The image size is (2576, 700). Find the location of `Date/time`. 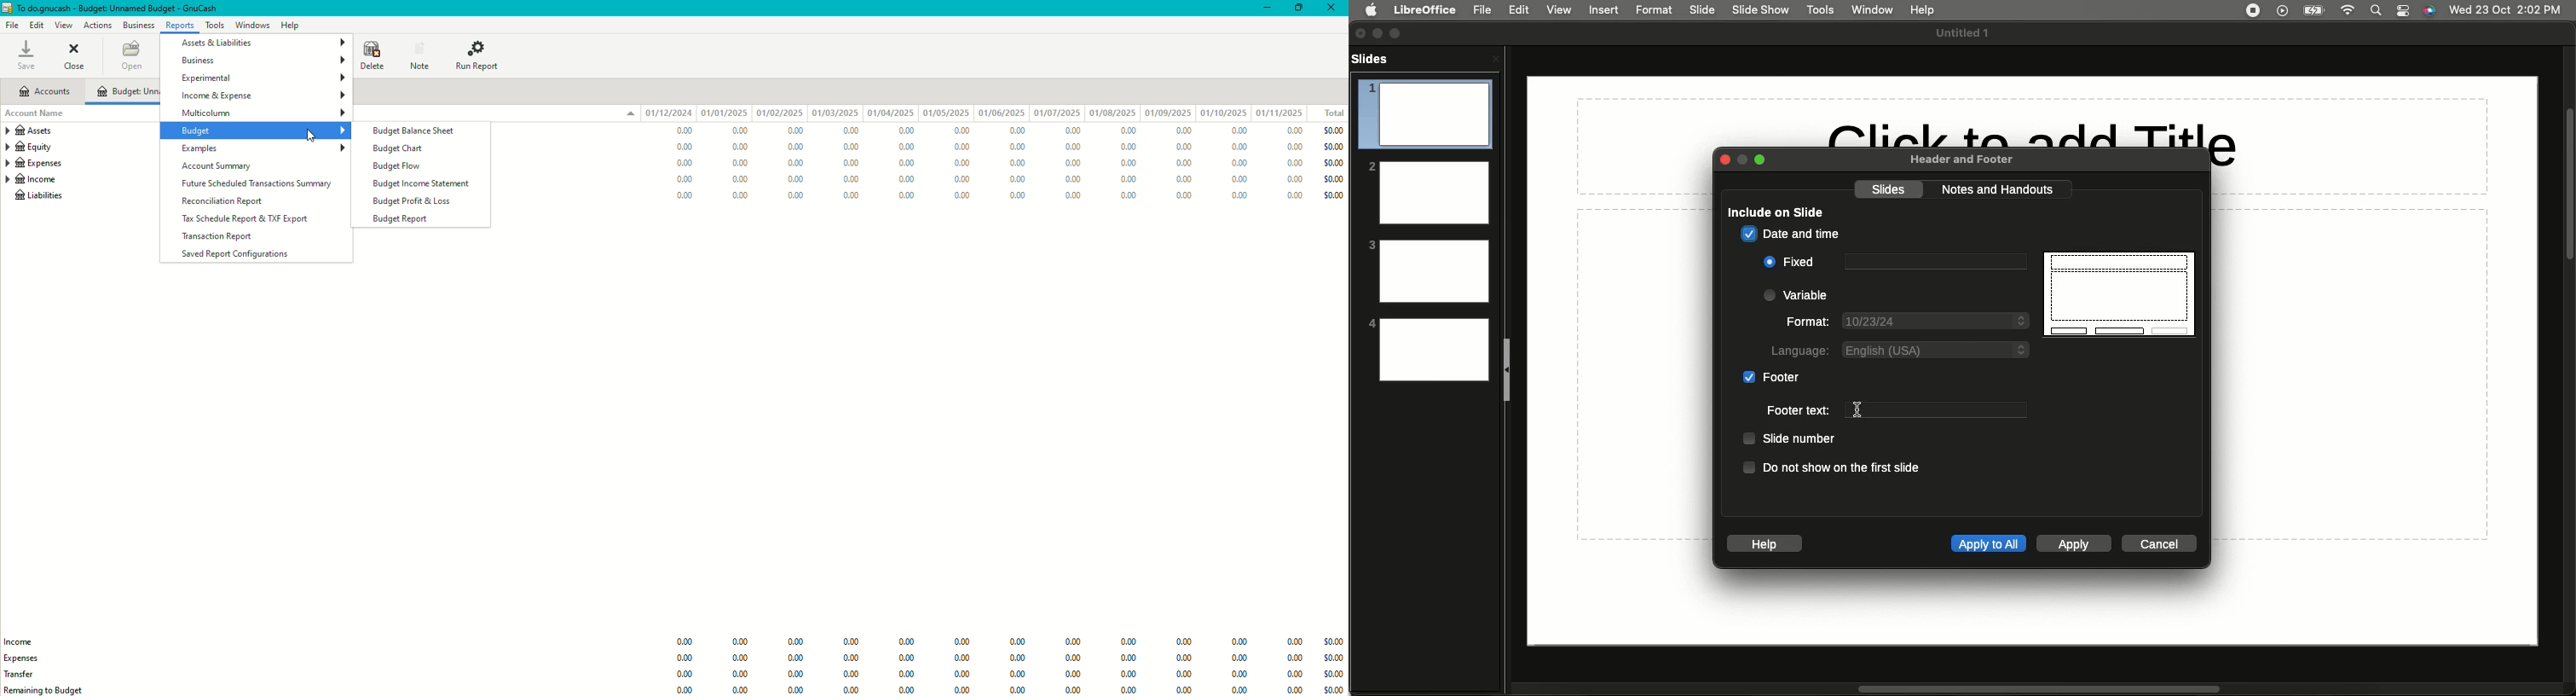

Date/time is located at coordinates (2505, 9).